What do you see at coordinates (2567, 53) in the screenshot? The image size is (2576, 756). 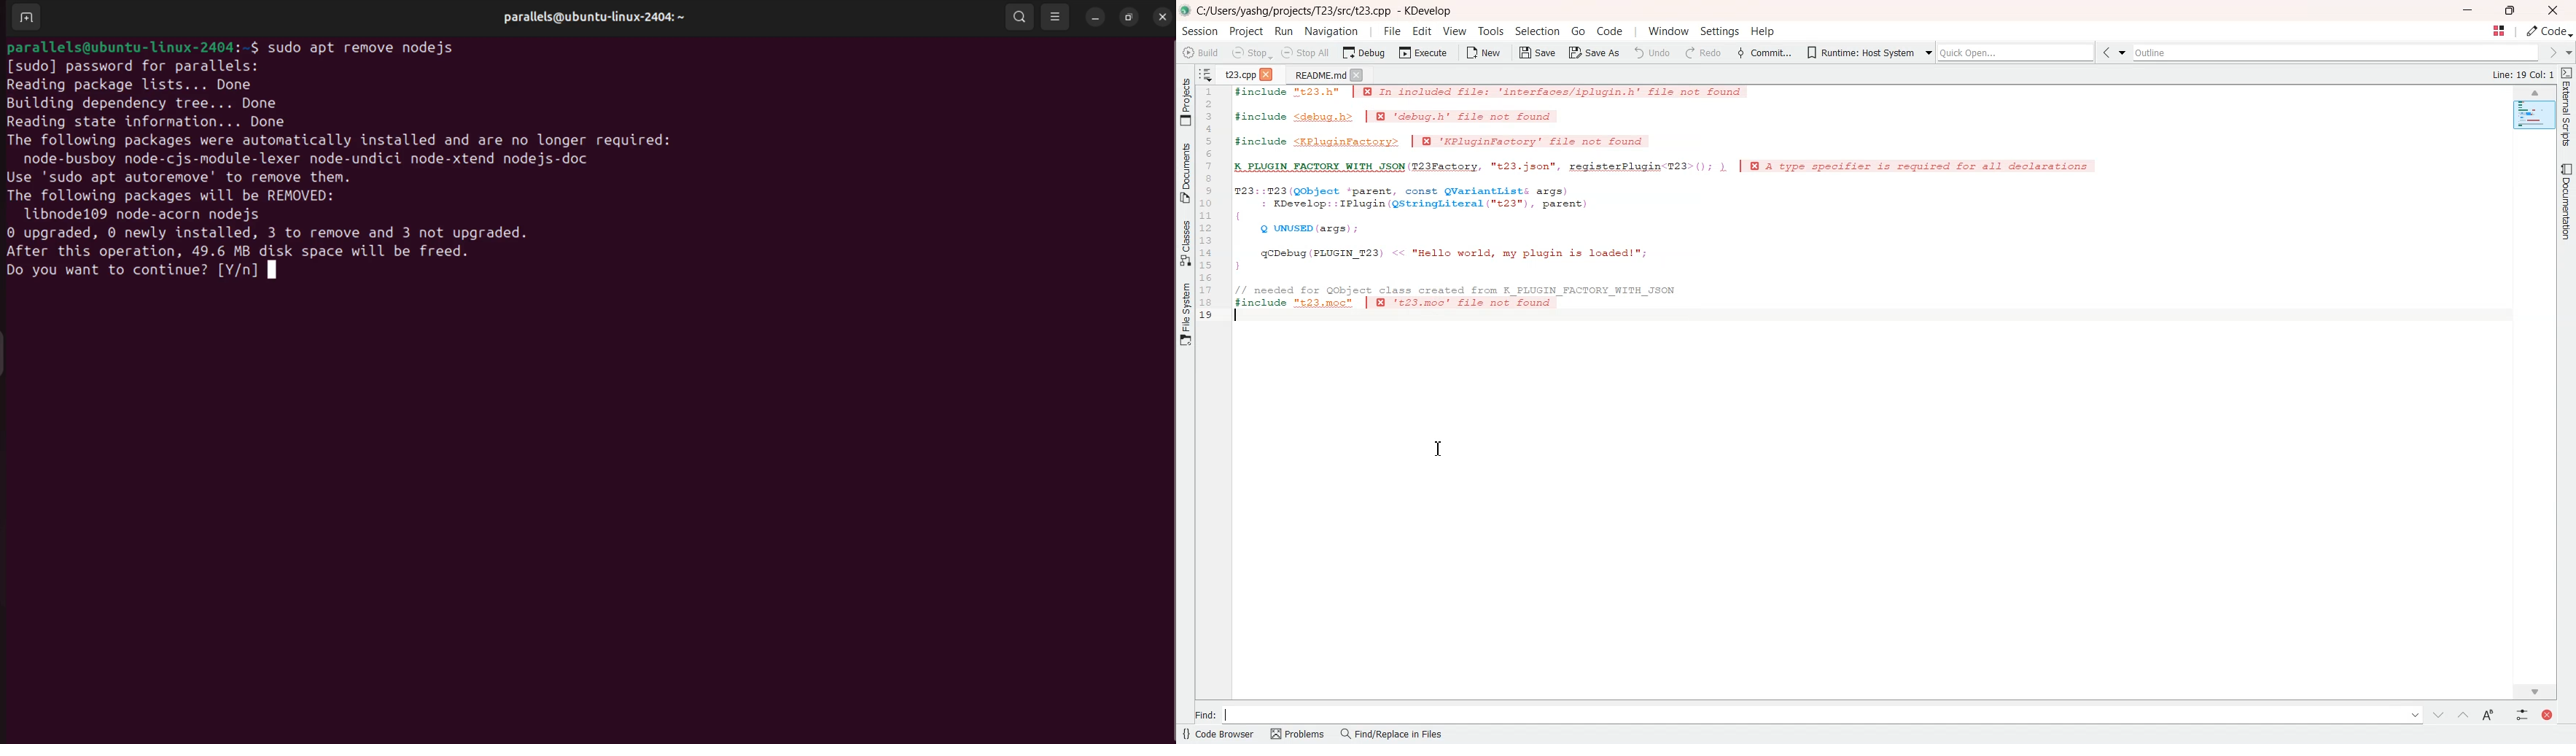 I see `Drop down box` at bounding box center [2567, 53].